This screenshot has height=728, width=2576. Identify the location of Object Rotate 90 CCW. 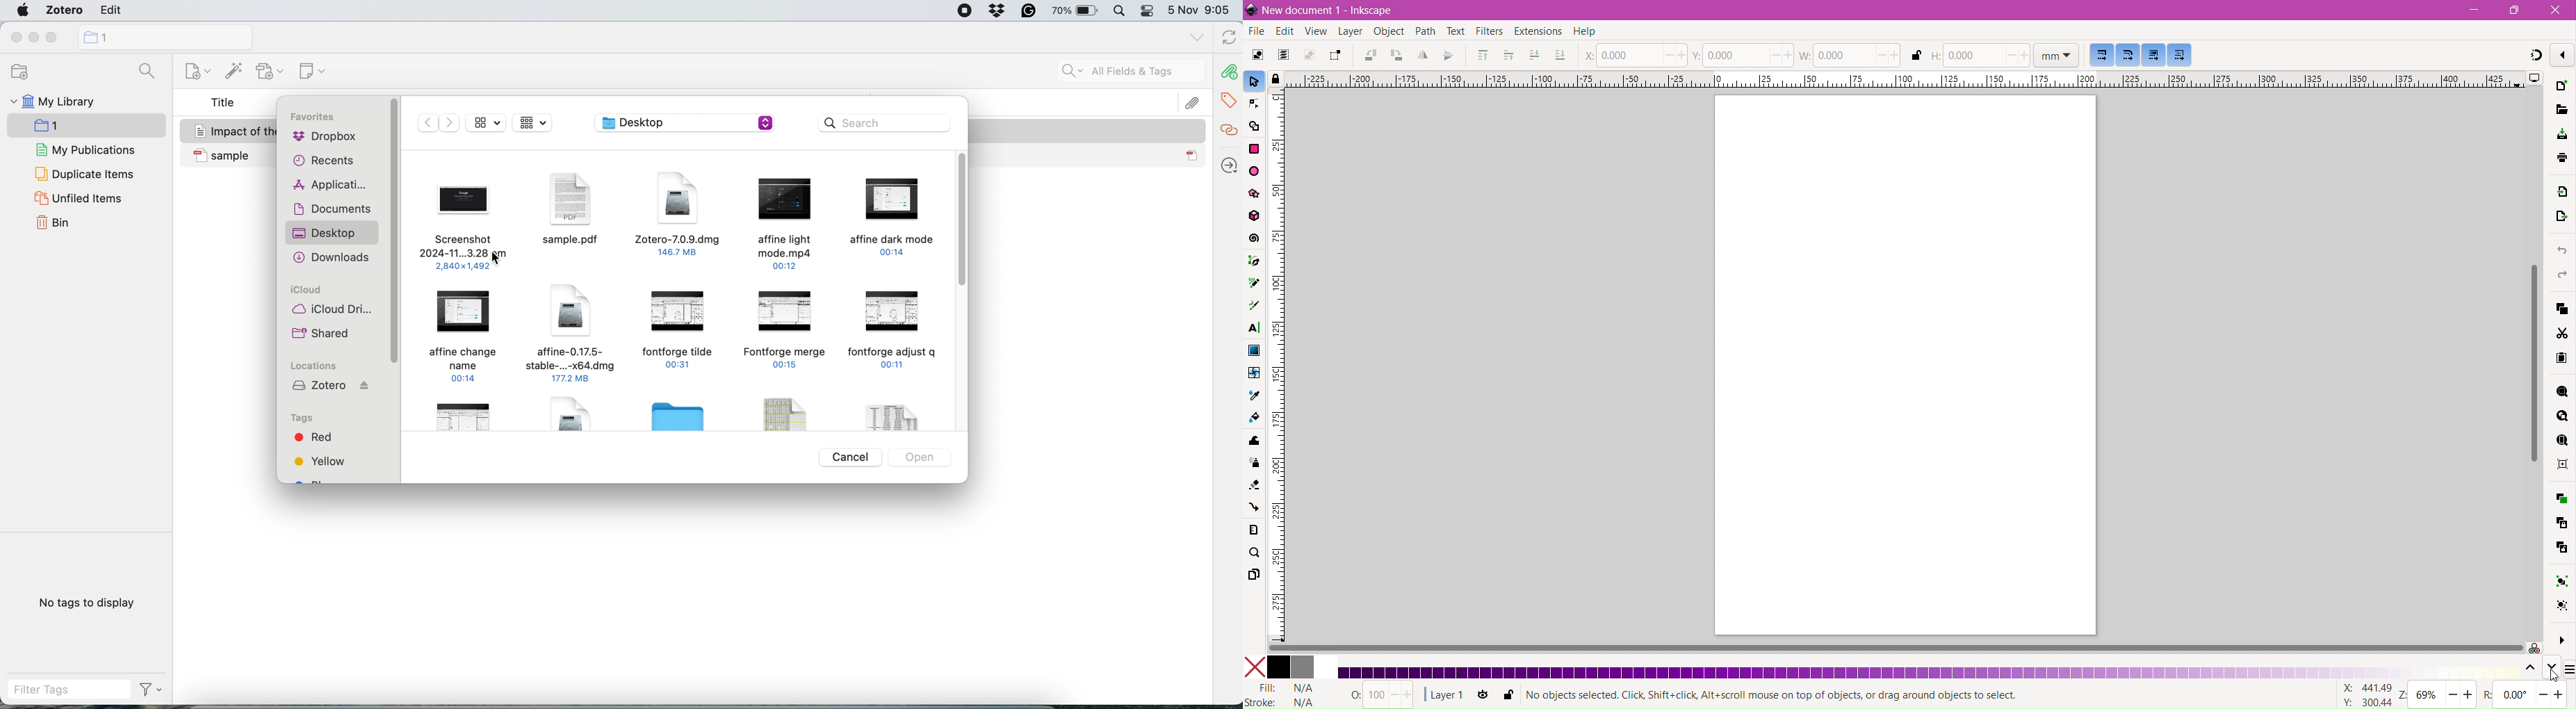
(1368, 56).